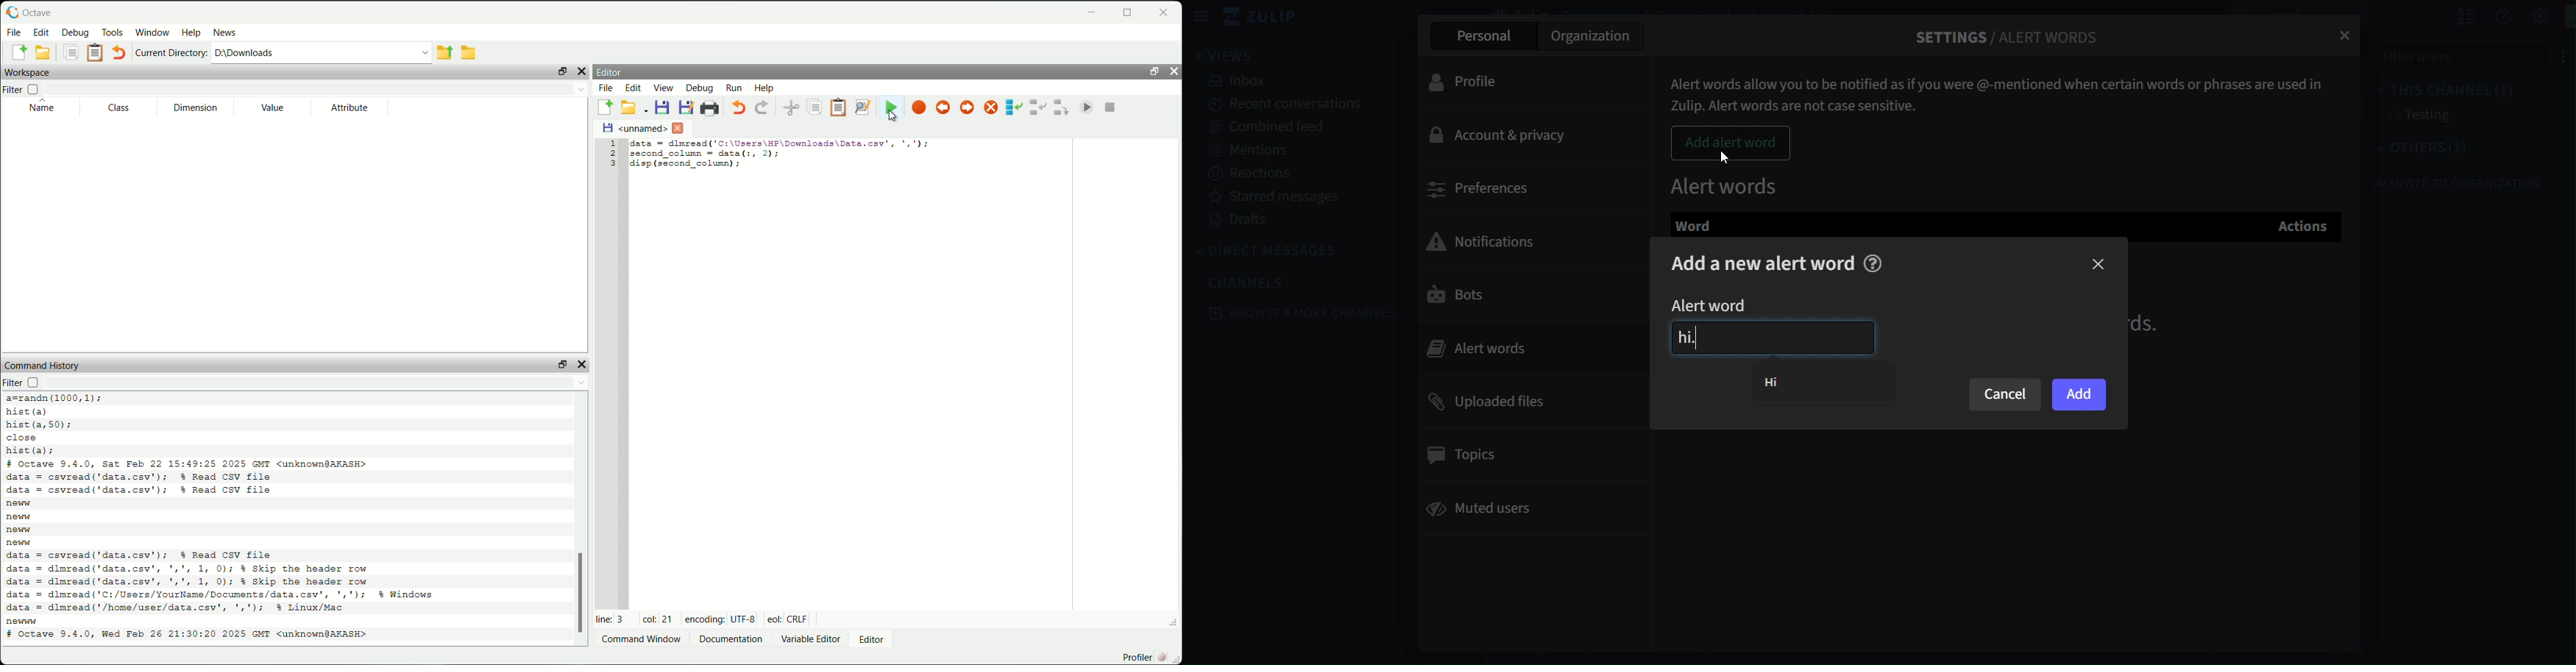 The width and height of the screenshot is (2576, 672). I want to click on alert words, so click(1495, 346).